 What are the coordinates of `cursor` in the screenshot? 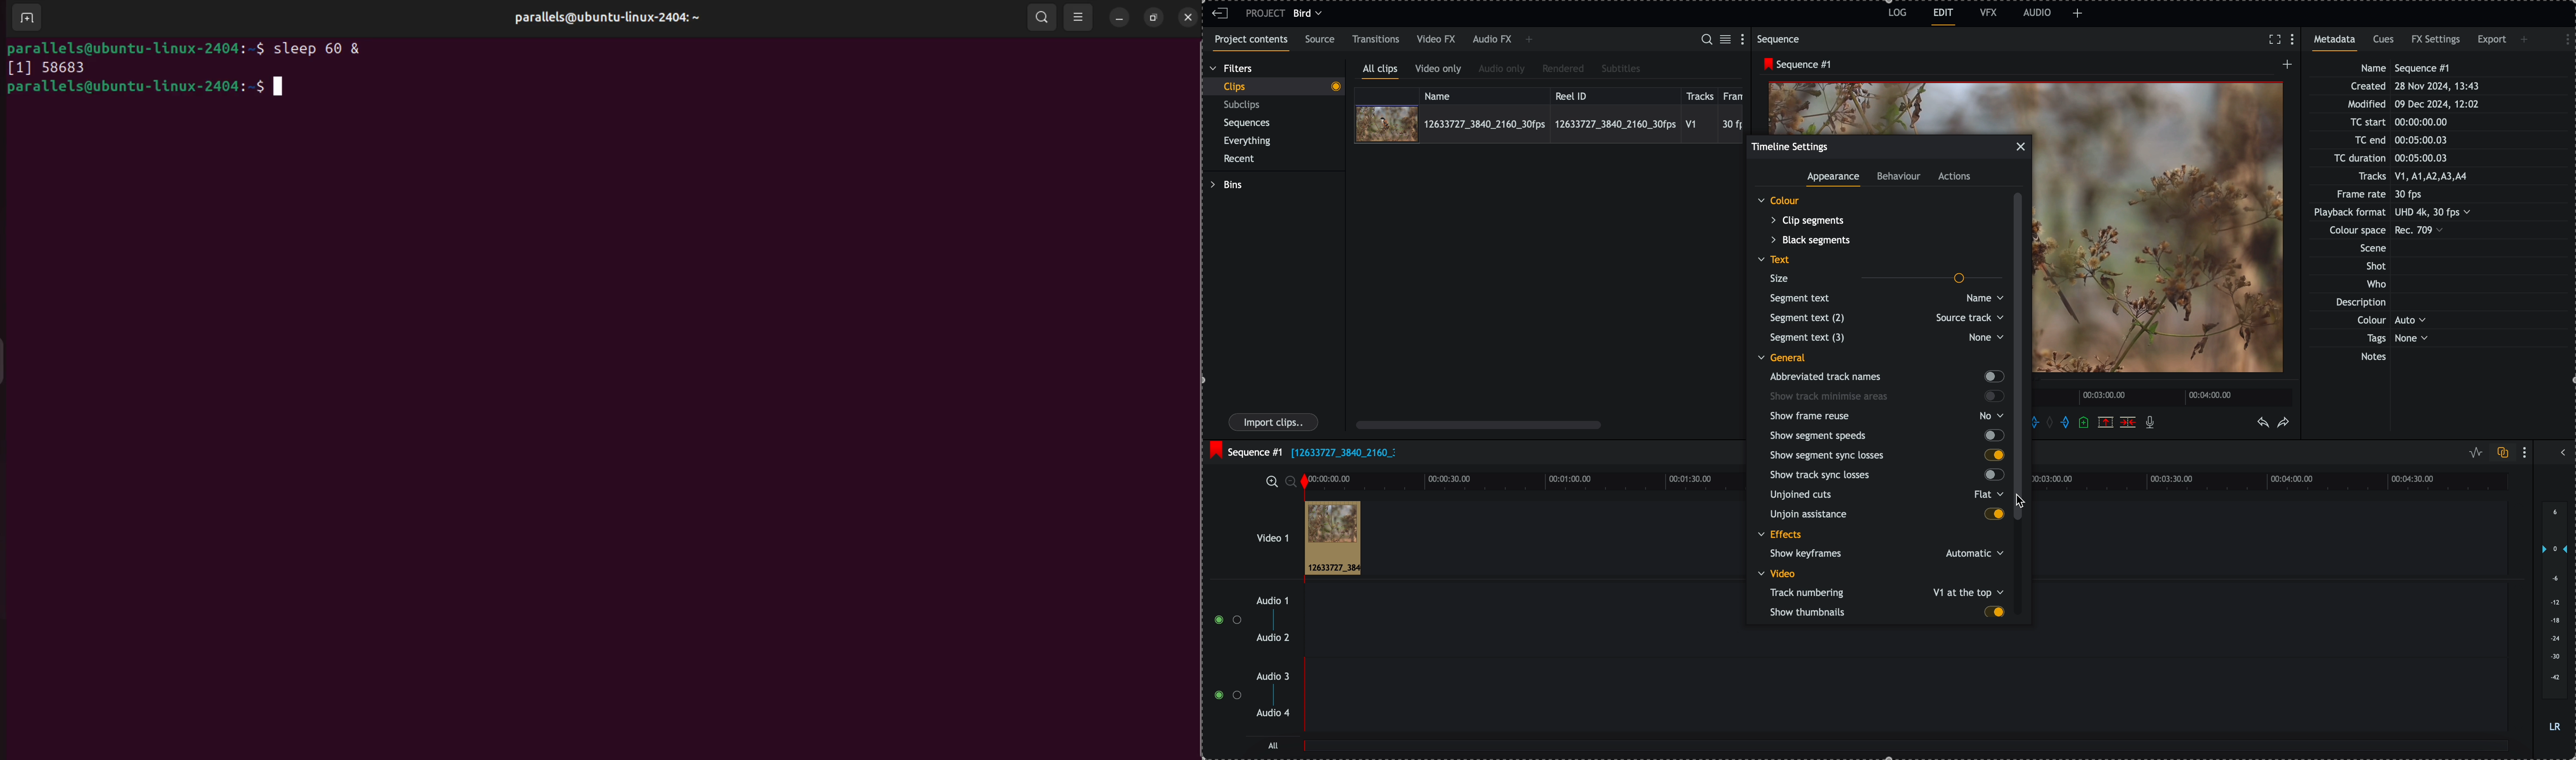 It's located at (2019, 500).